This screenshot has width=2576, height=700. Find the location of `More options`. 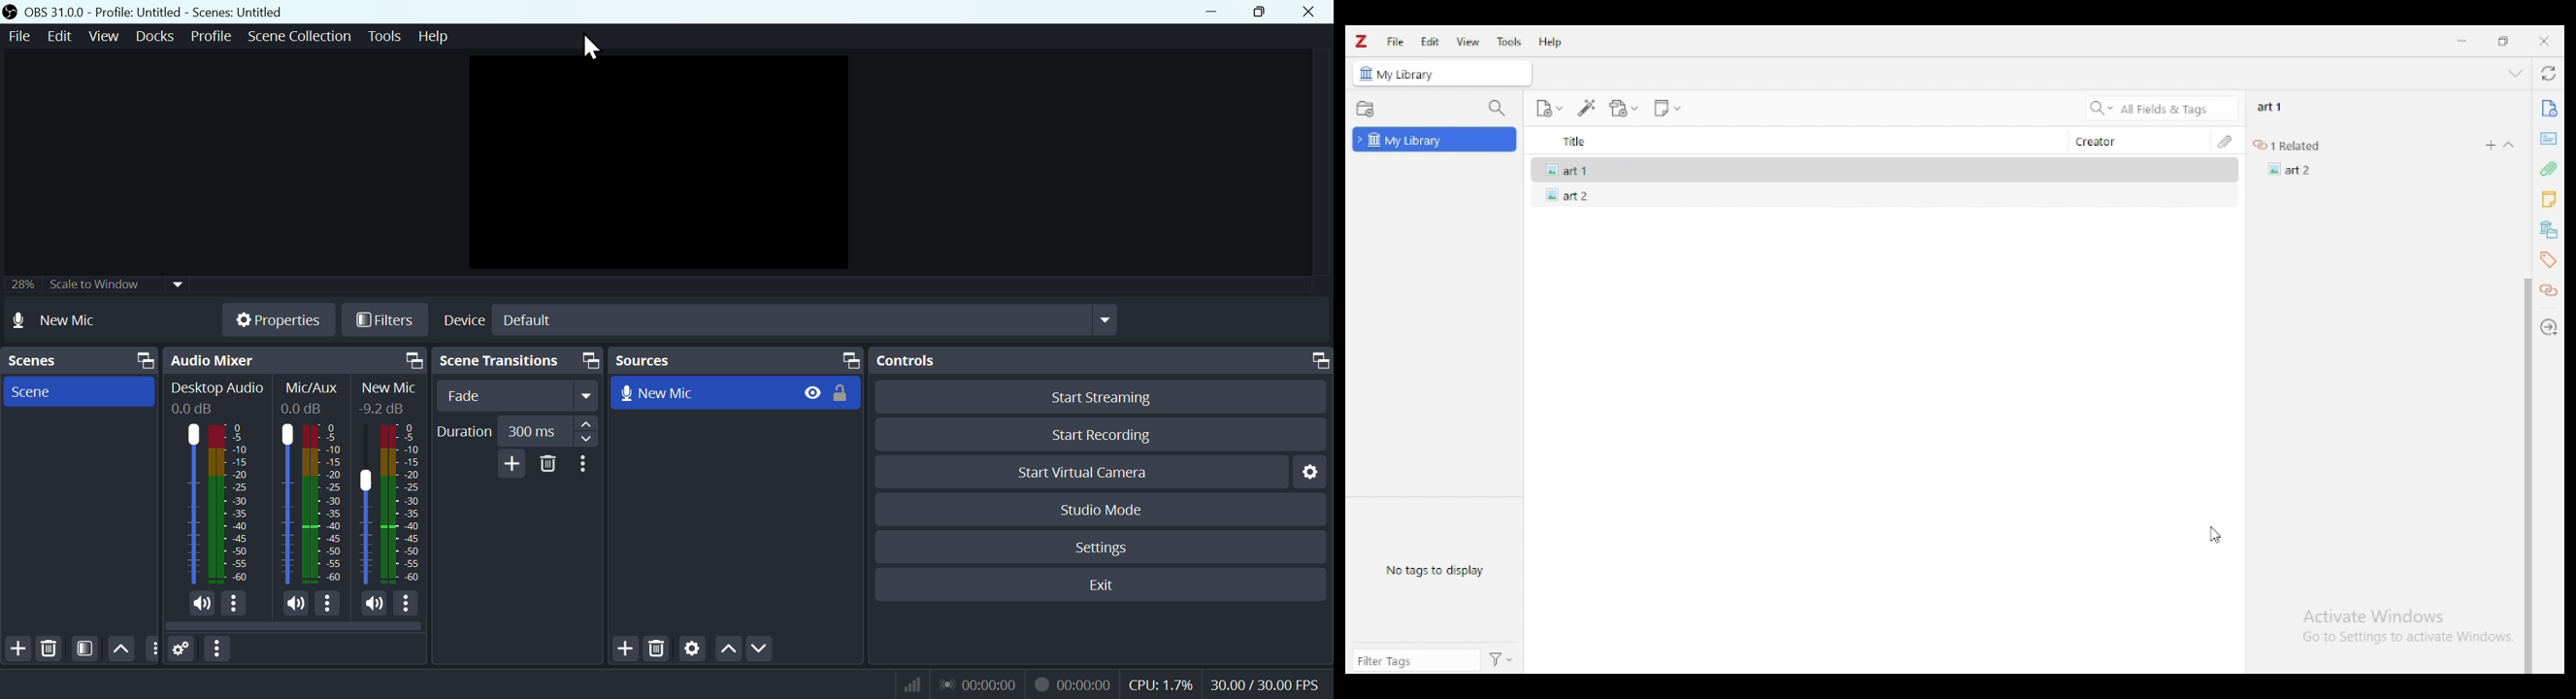

More options is located at coordinates (235, 605).